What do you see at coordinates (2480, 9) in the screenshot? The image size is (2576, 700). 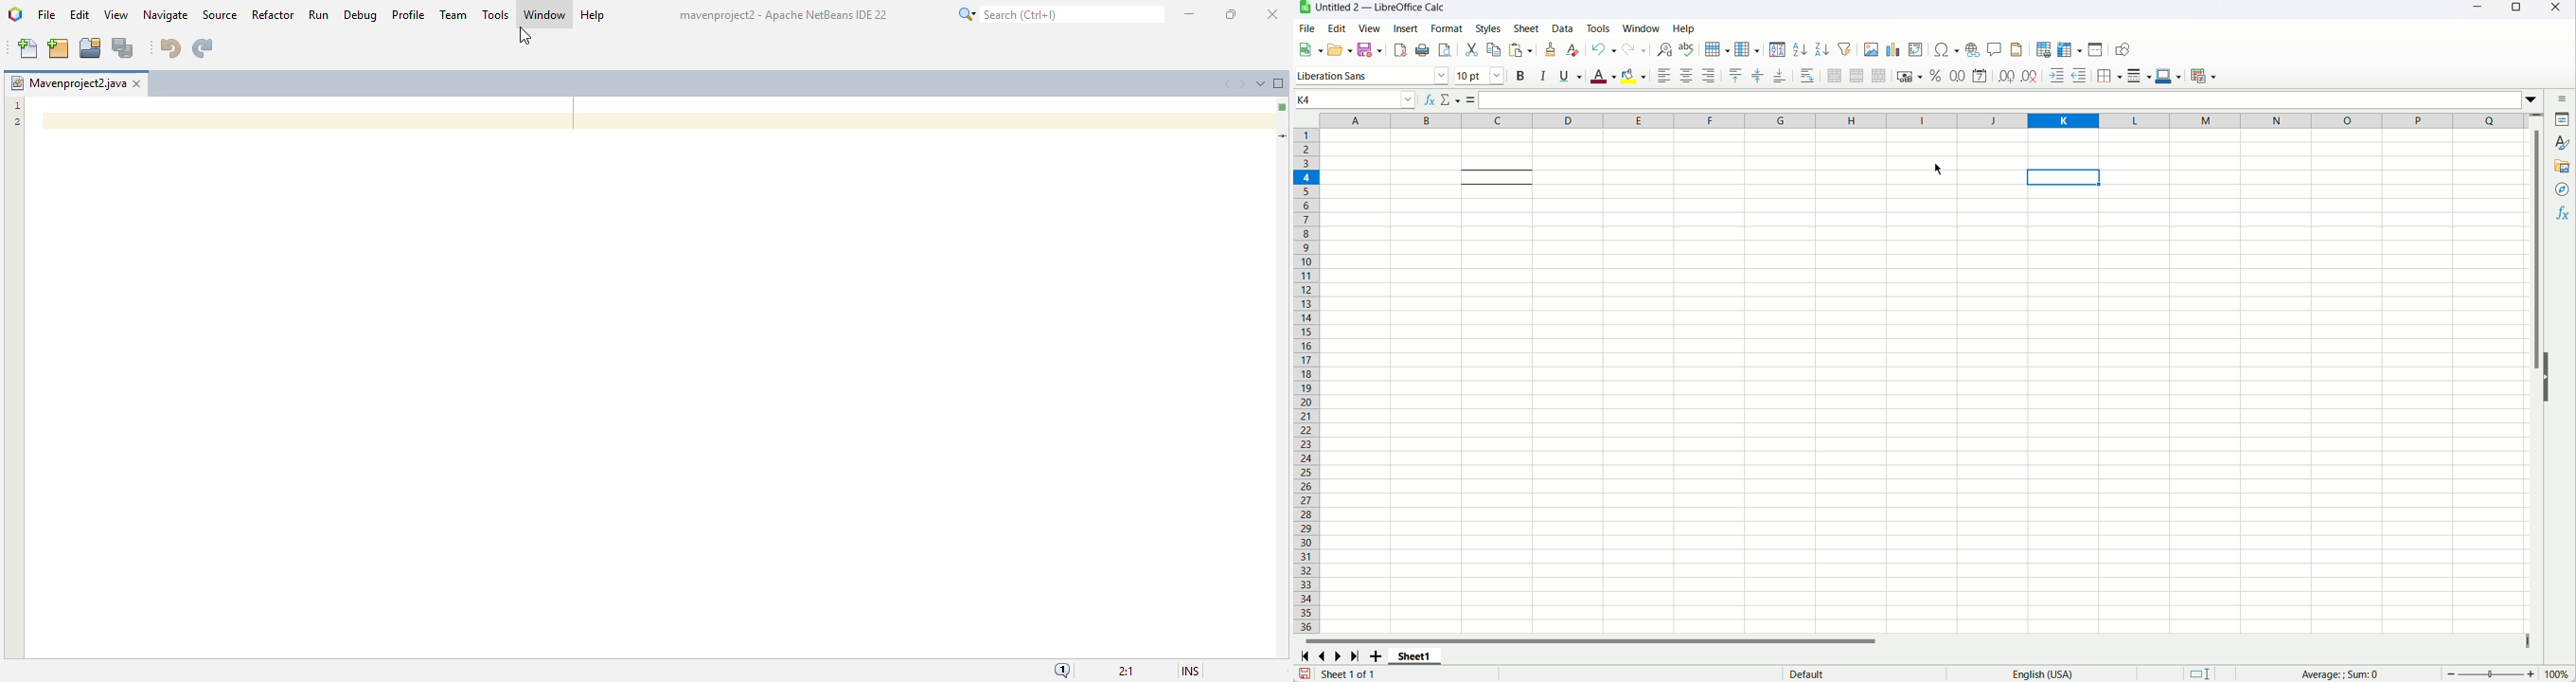 I see `Minimize` at bounding box center [2480, 9].